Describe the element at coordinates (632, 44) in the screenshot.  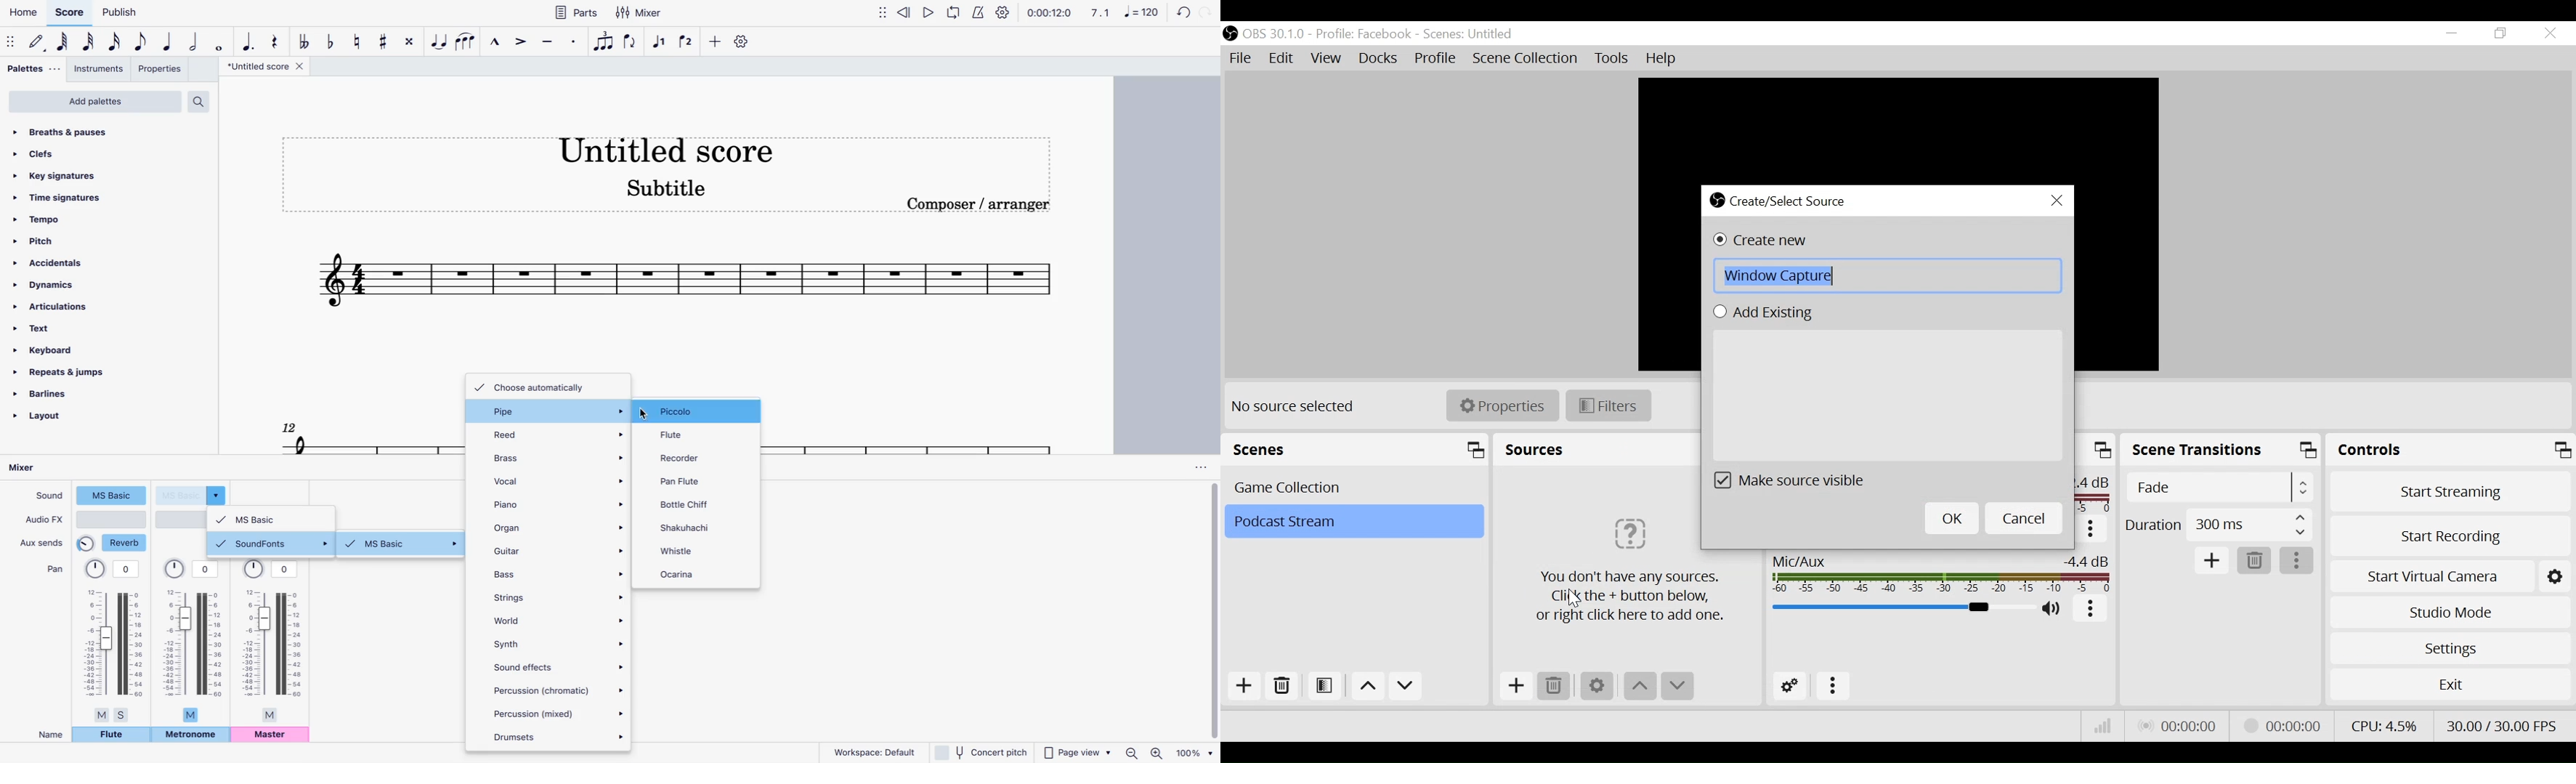
I see `flip direction` at that location.